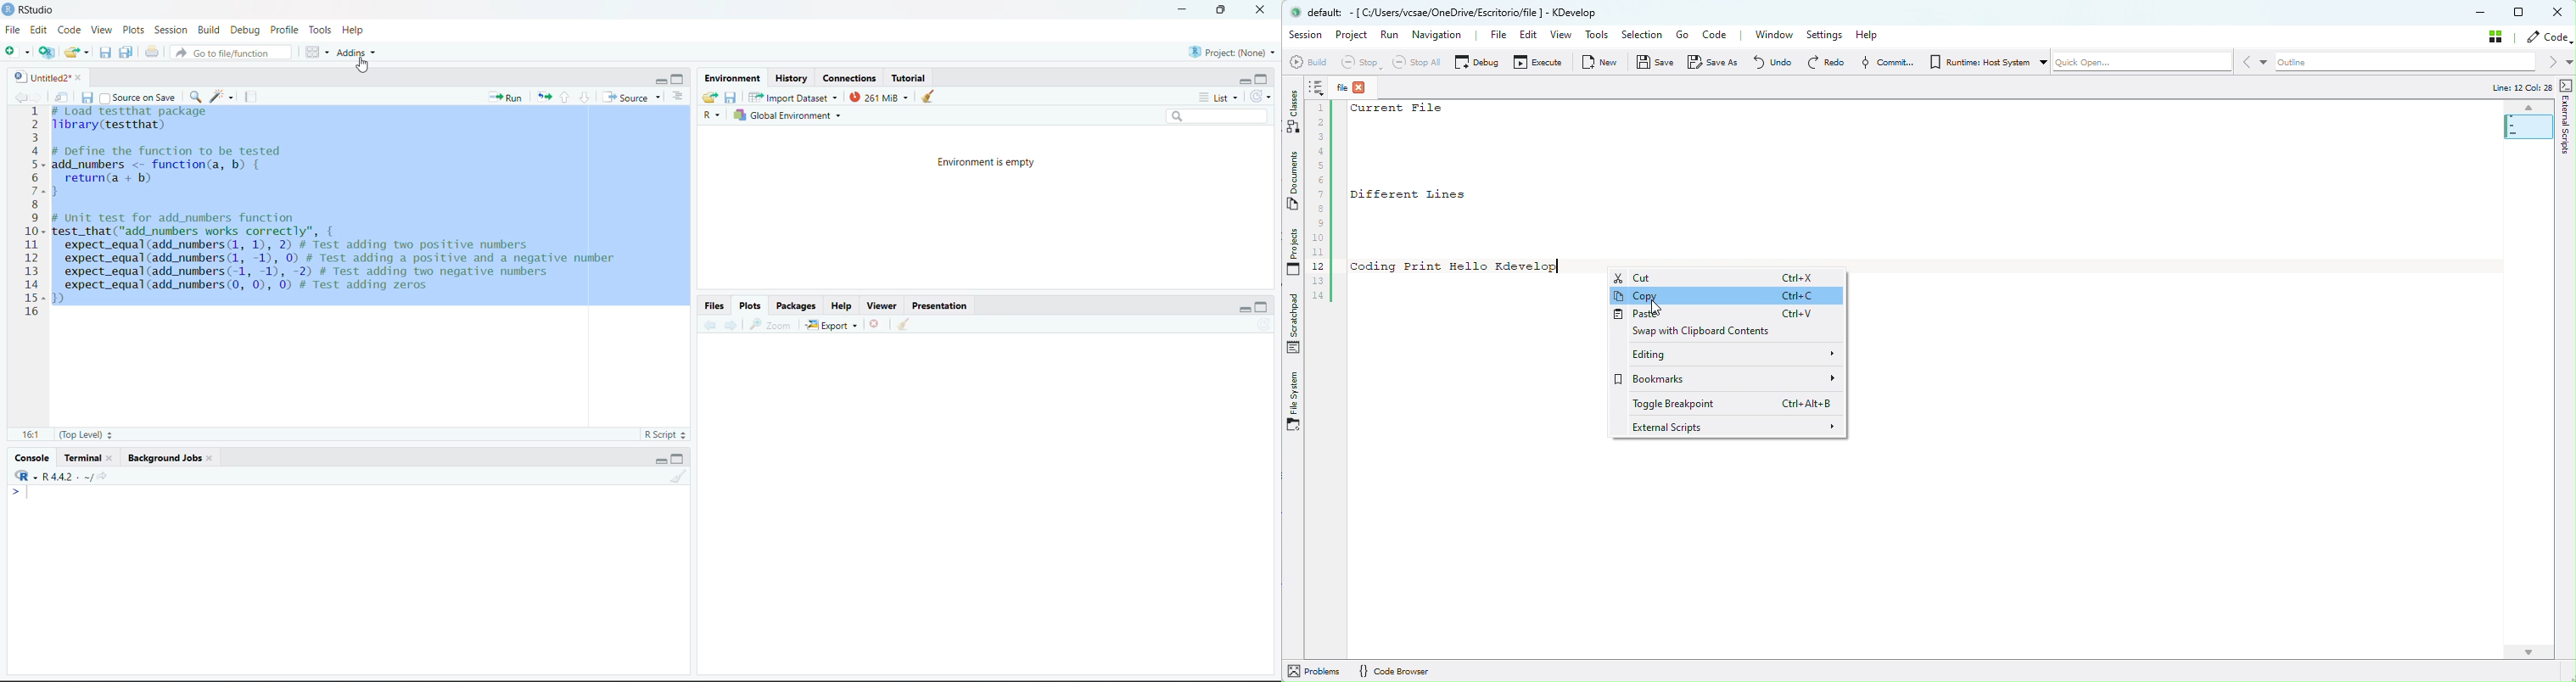 Image resolution: width=2576 pixels, height=700 pixels. What do you see at coordinates (129, 111) in the screenshot?
I see `# Load test that package` at bounding box center [129, 111].